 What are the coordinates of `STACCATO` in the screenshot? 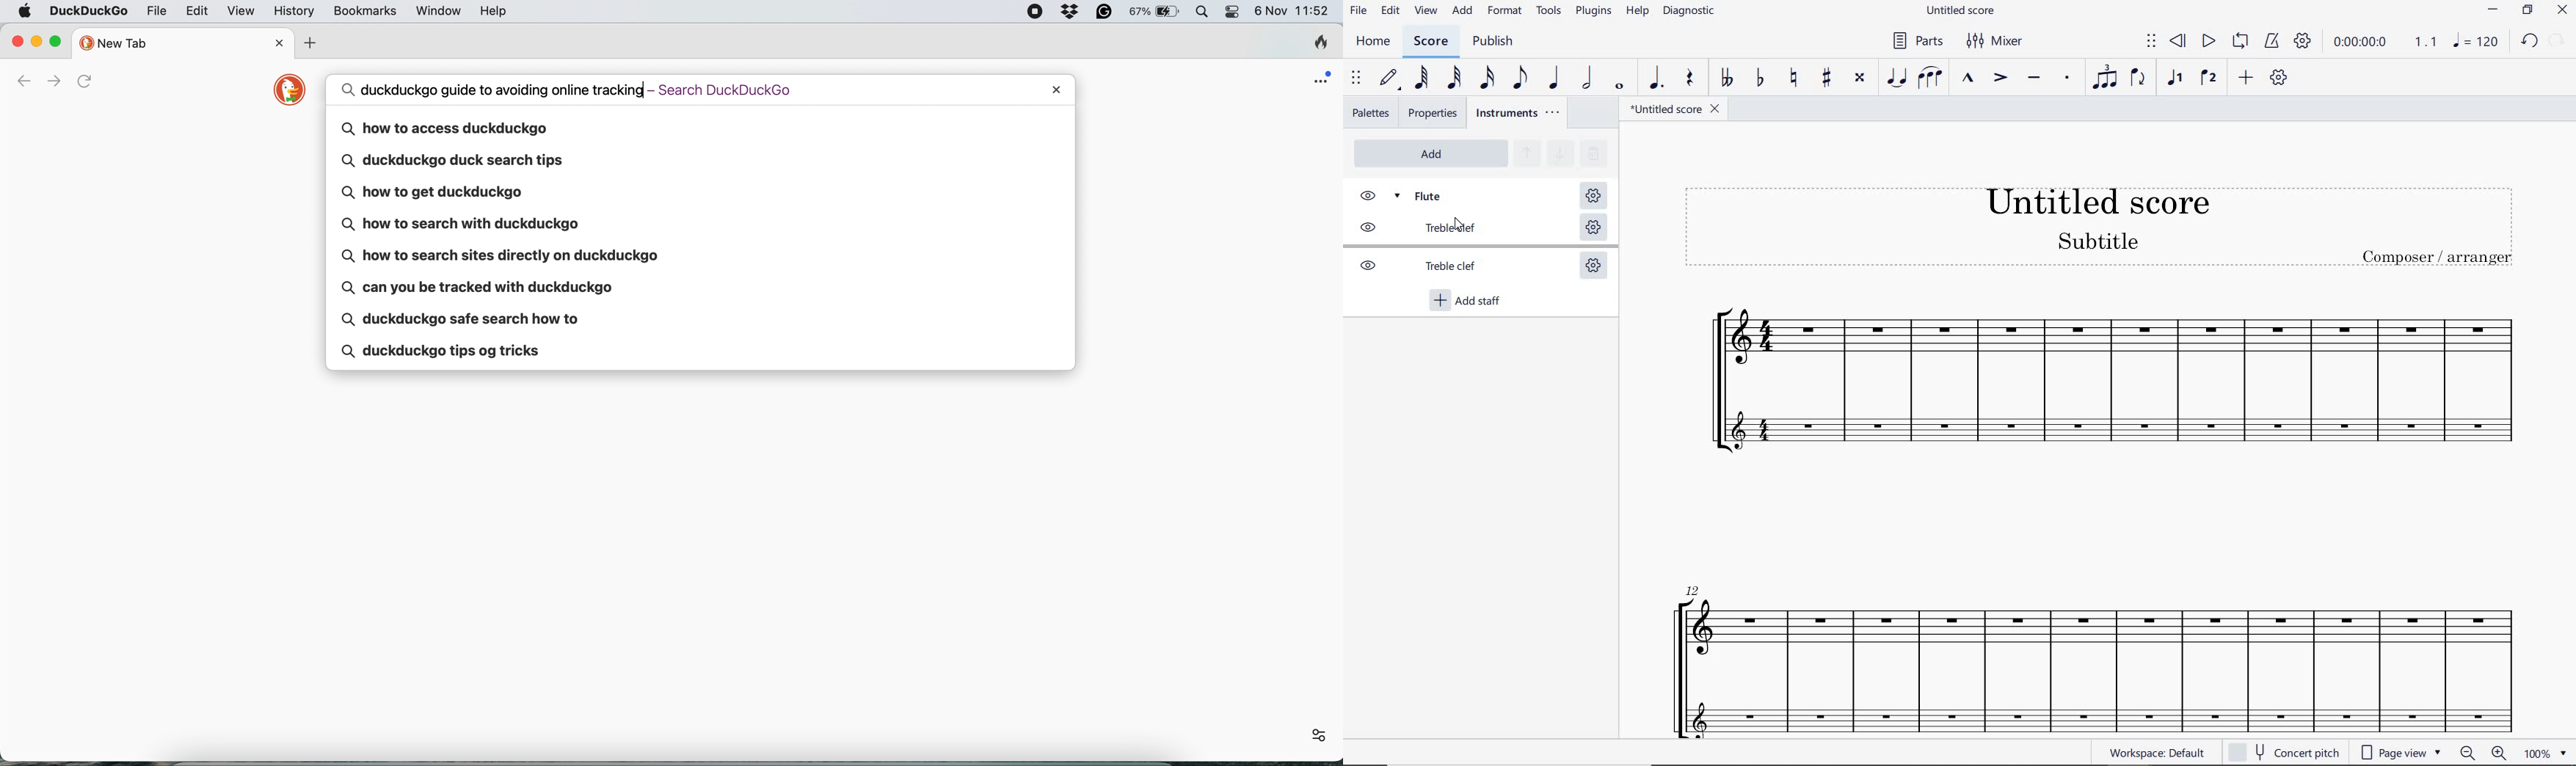 It's located at (2065, 78).